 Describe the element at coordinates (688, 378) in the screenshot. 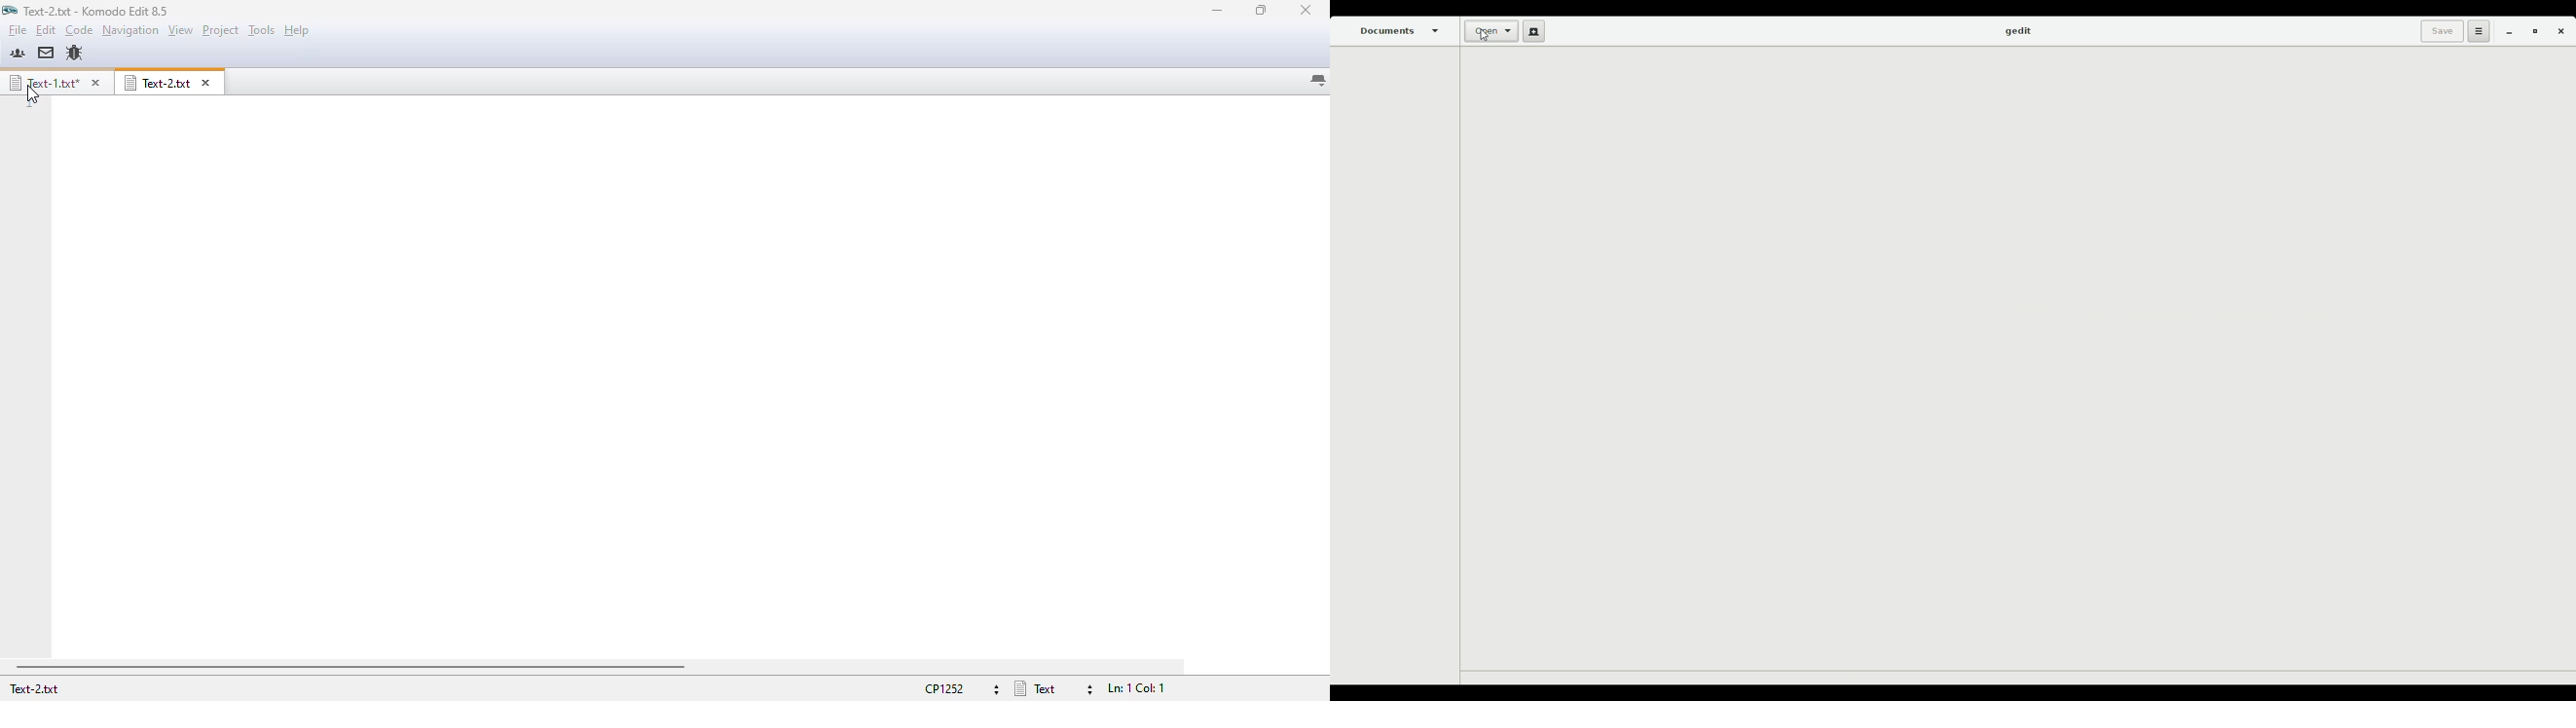

I see `editor/workspace` at that location.